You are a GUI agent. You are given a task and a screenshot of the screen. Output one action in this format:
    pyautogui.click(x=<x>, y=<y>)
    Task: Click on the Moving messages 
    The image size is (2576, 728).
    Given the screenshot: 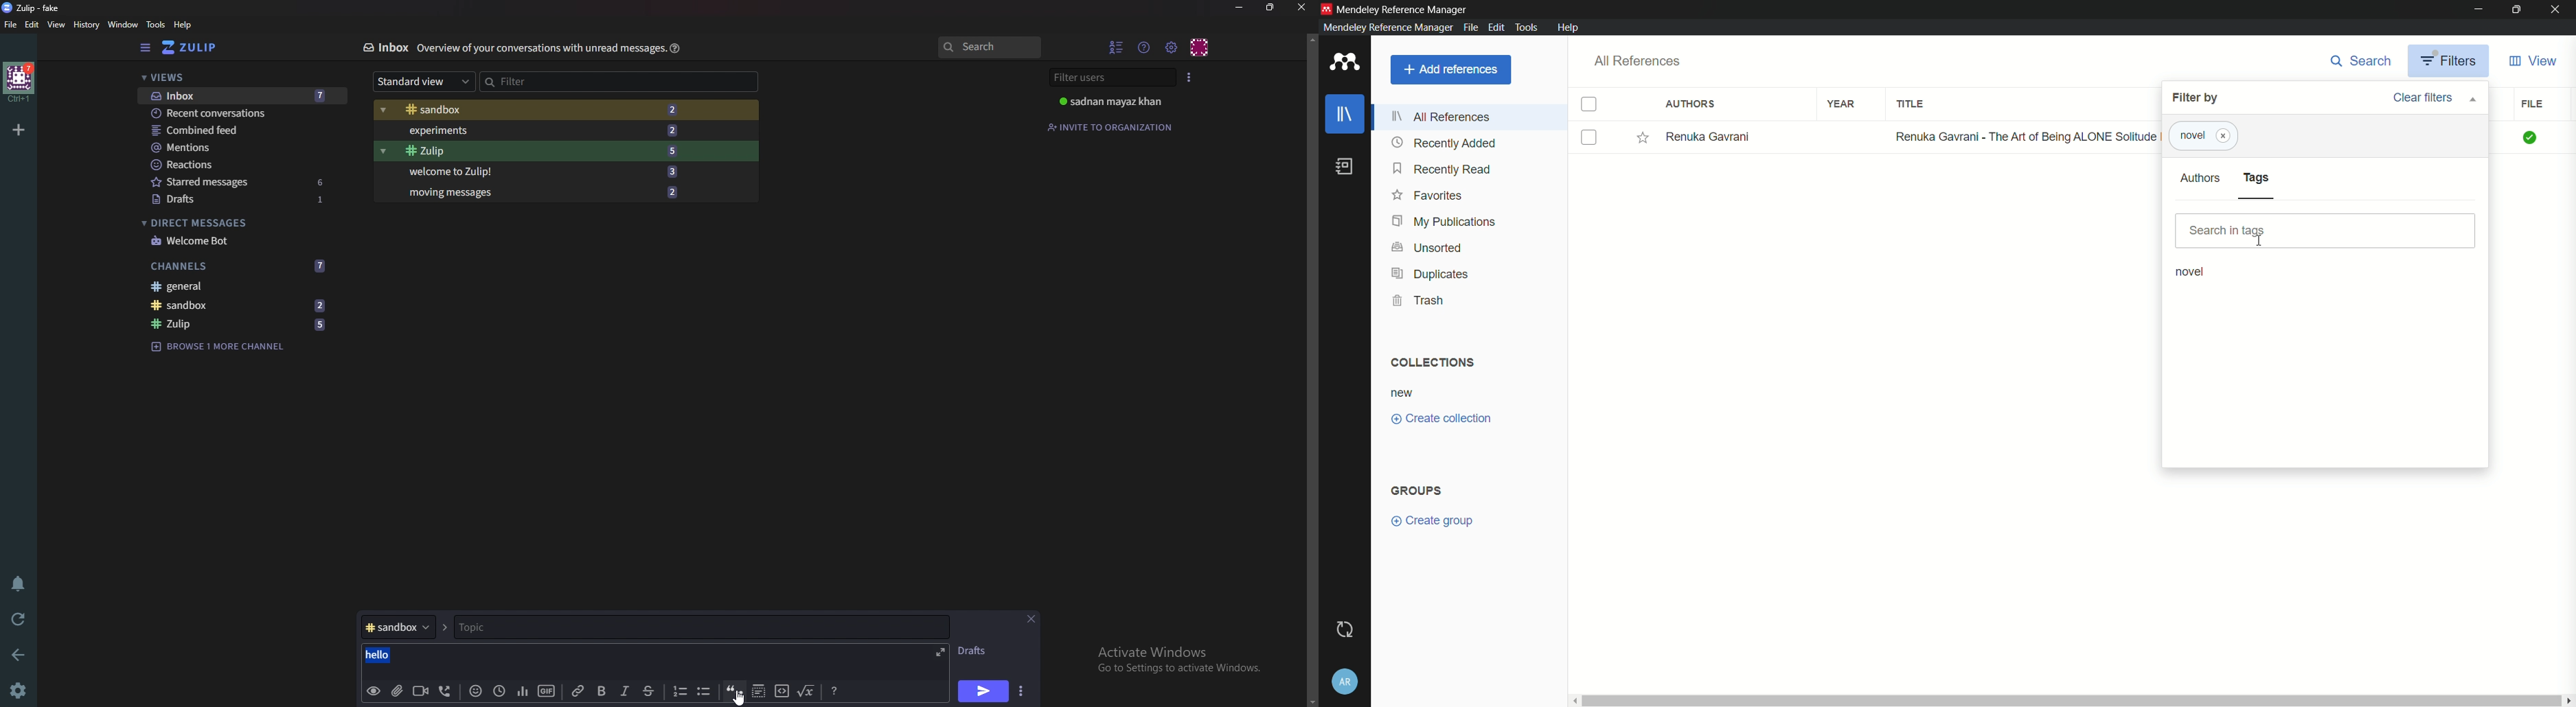 What is the action you would take?
    pyautogui.click(x=457, y=195)
    